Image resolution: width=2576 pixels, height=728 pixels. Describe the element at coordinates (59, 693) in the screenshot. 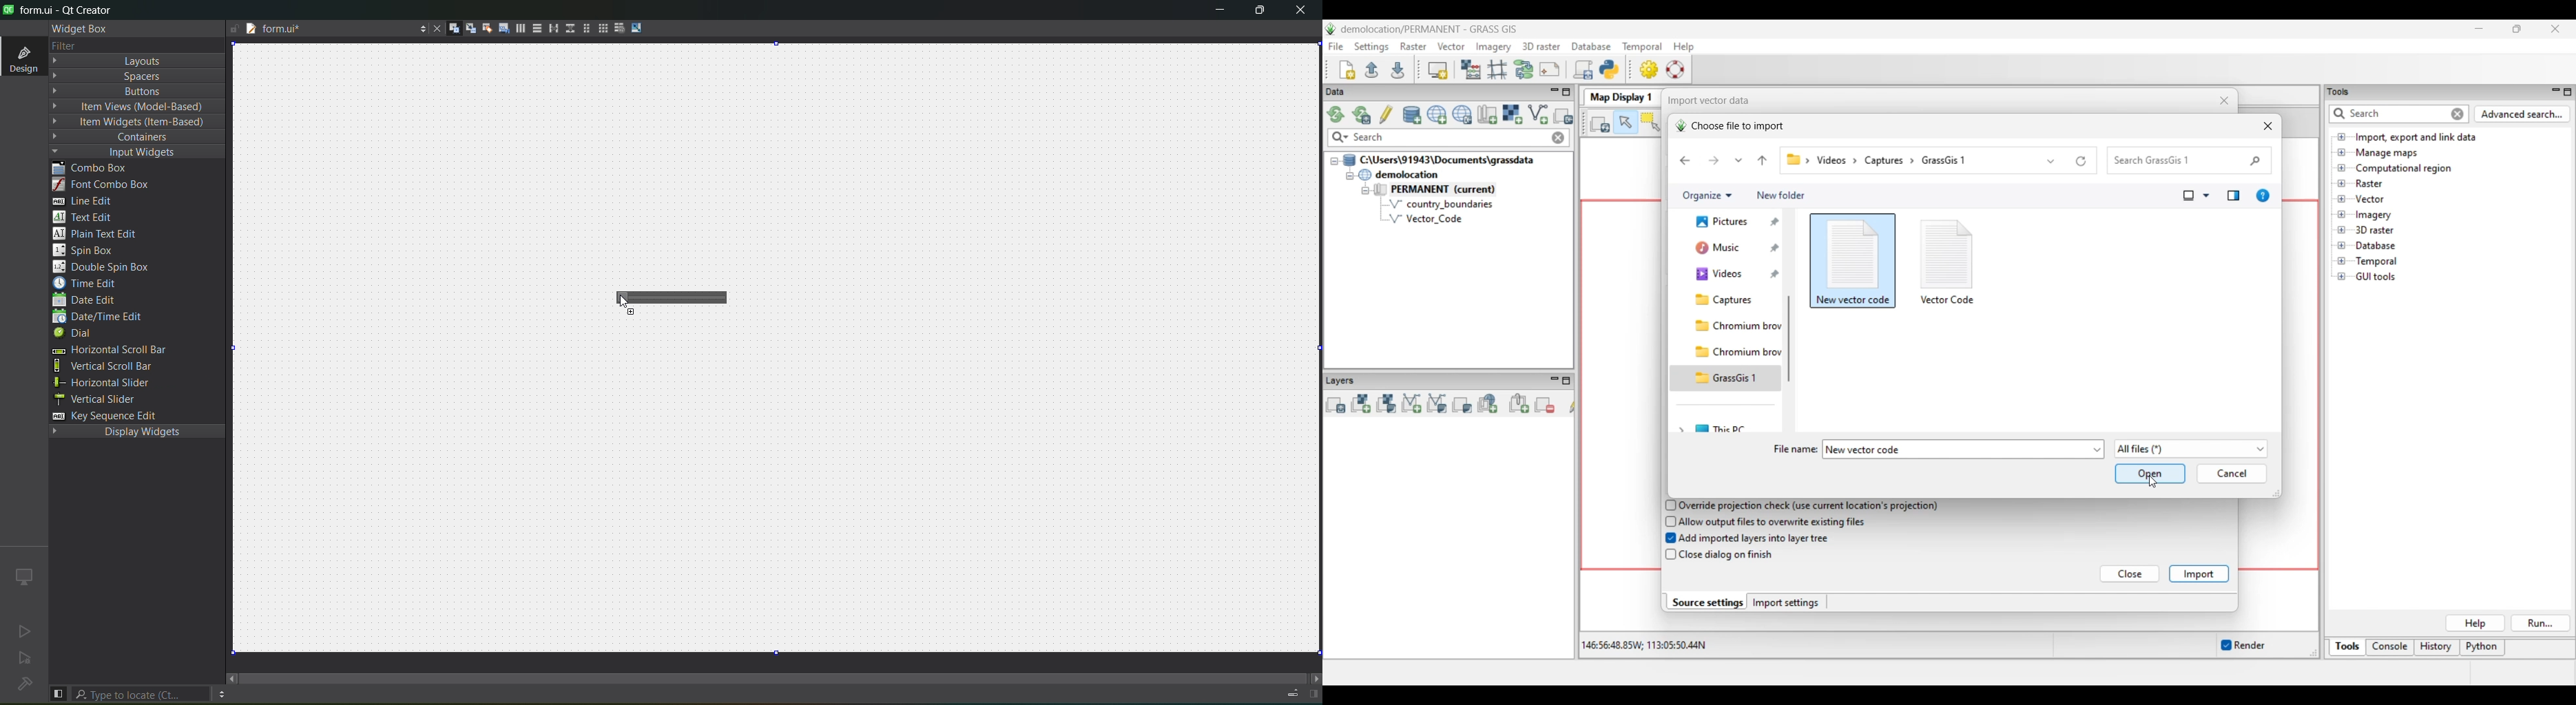

I see `show left` at that location.